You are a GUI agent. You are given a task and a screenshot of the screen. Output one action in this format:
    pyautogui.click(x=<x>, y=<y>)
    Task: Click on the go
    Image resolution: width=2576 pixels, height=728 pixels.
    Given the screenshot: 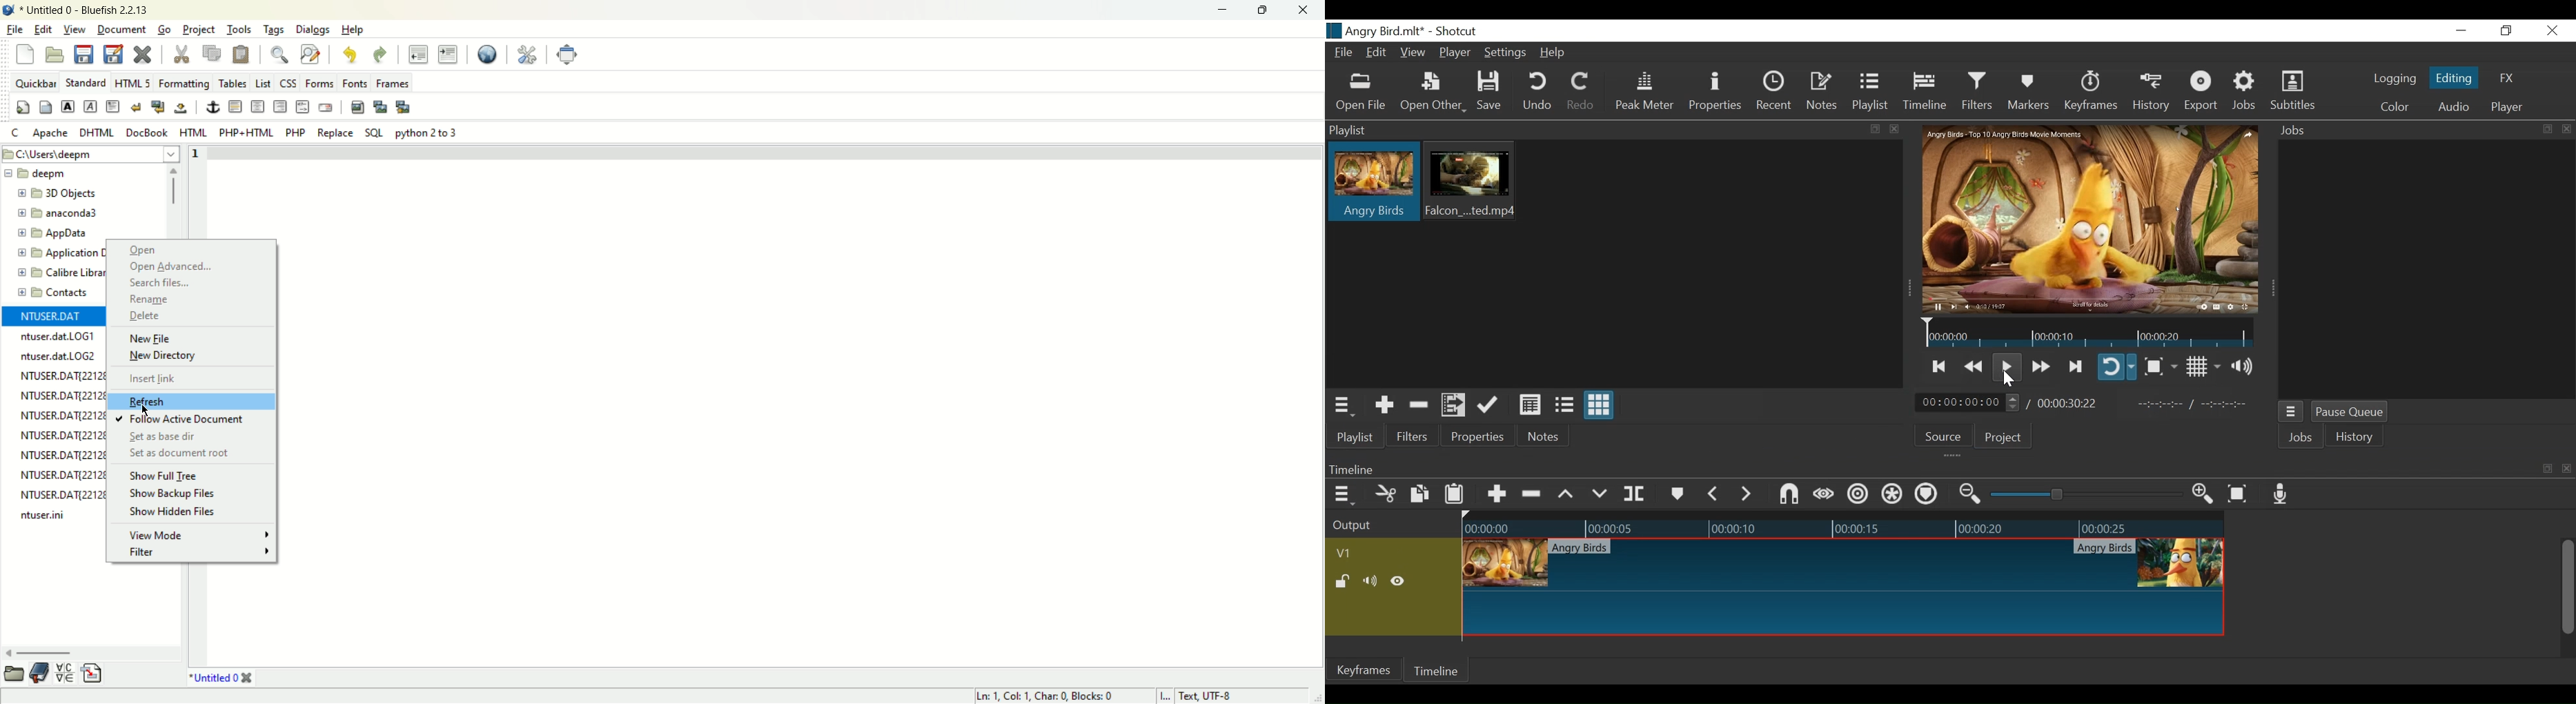 What is the action you would take?
    pyautogui.click(x=164, y=30)
    